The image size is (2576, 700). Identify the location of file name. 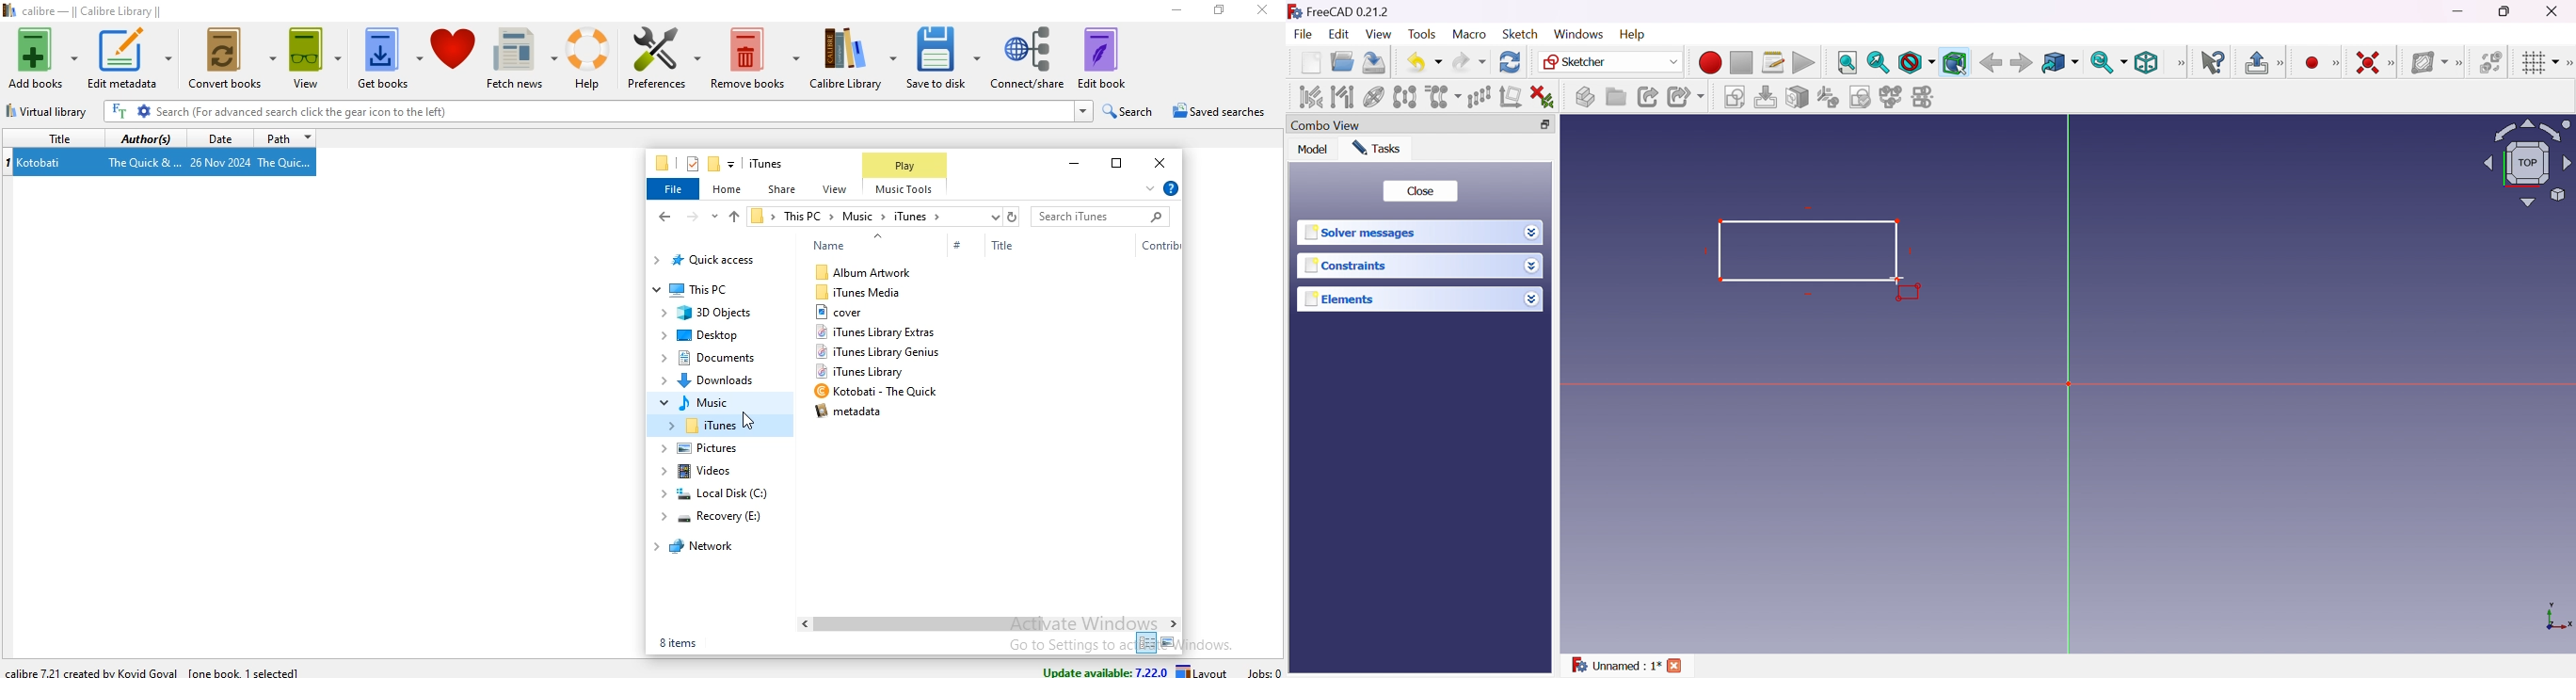
(778, 164).